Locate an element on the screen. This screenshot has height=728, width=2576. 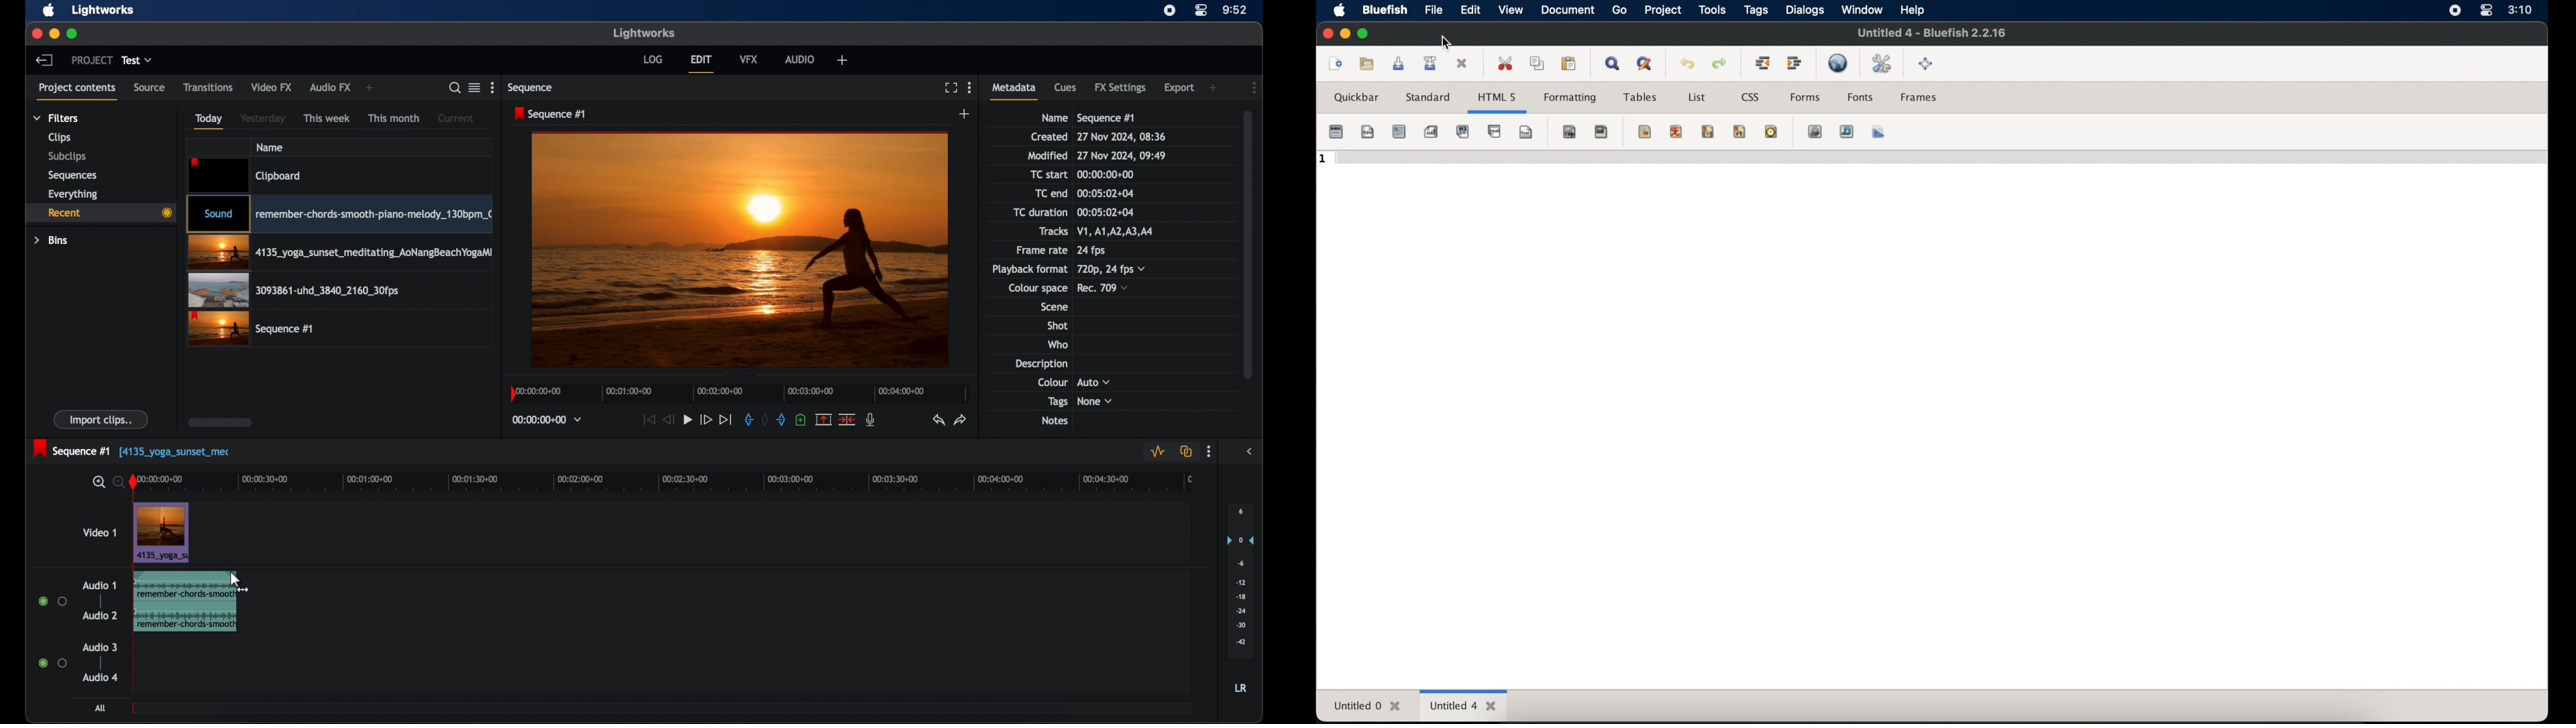
project is located at coordinates (91, 60).